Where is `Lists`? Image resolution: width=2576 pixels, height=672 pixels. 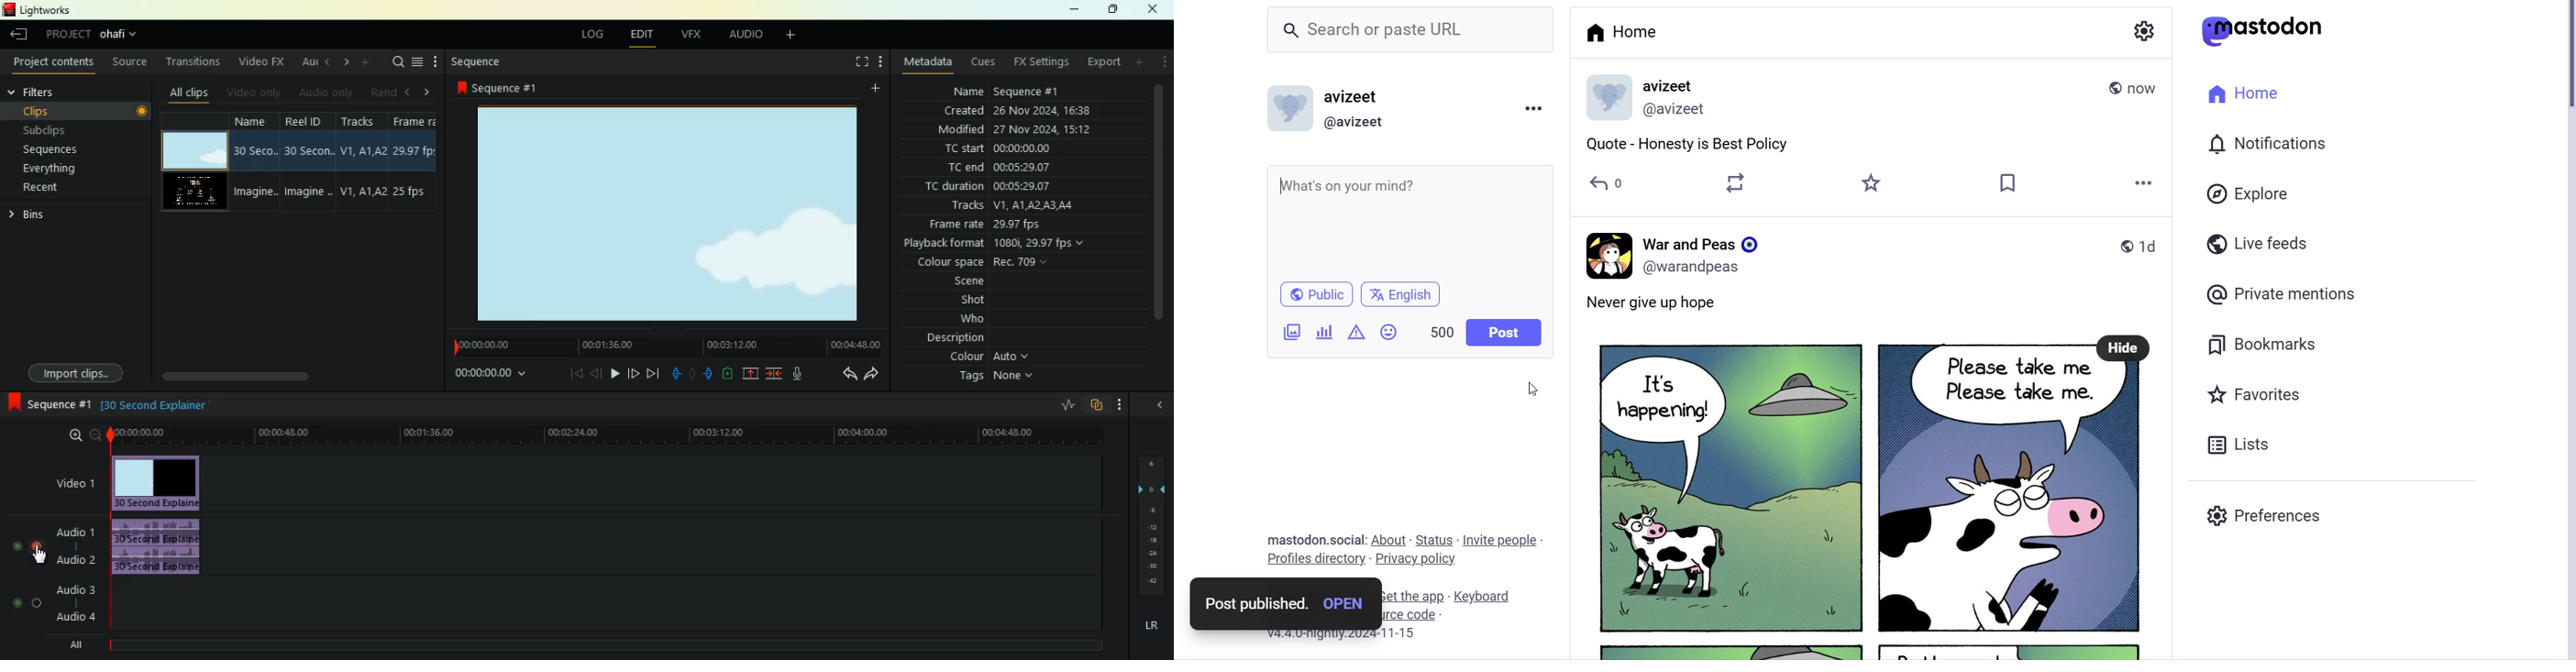 Lists is located at coordinates (2238, 445).